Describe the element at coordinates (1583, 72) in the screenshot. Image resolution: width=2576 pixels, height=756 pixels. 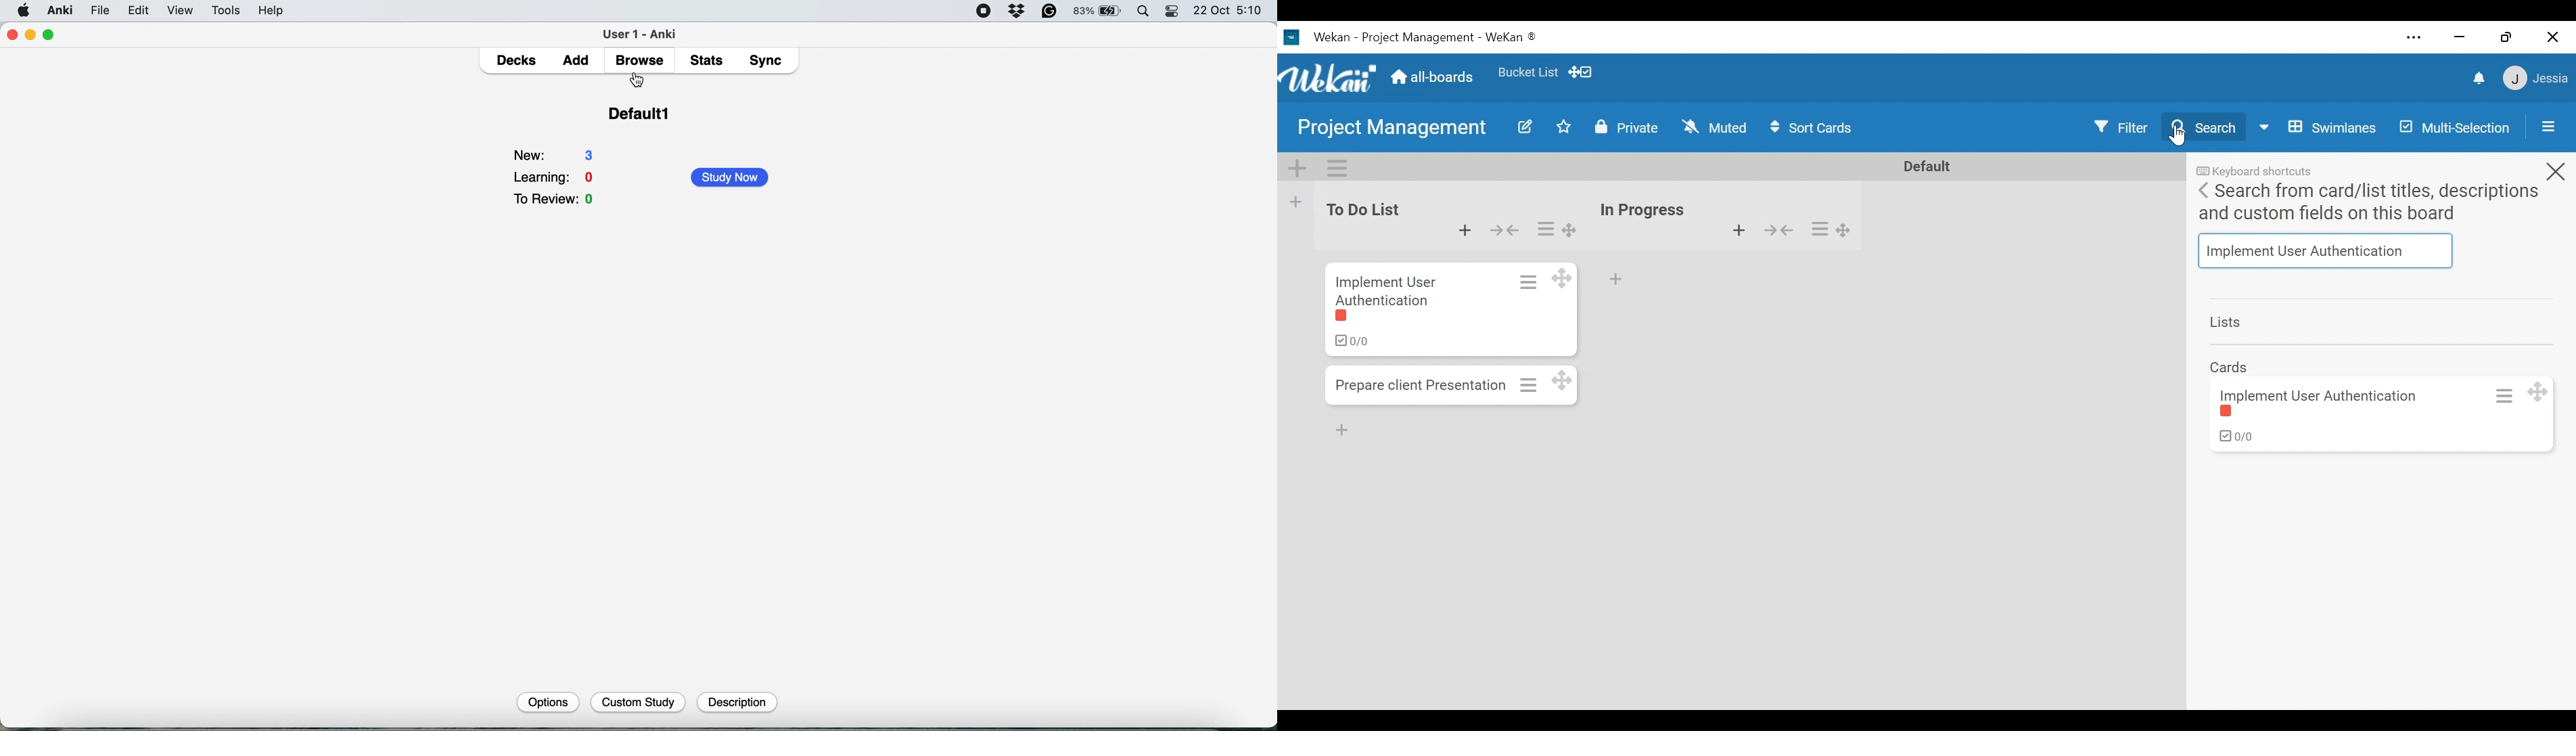
I see `Show/Hide Desktop drag icons` at that location.